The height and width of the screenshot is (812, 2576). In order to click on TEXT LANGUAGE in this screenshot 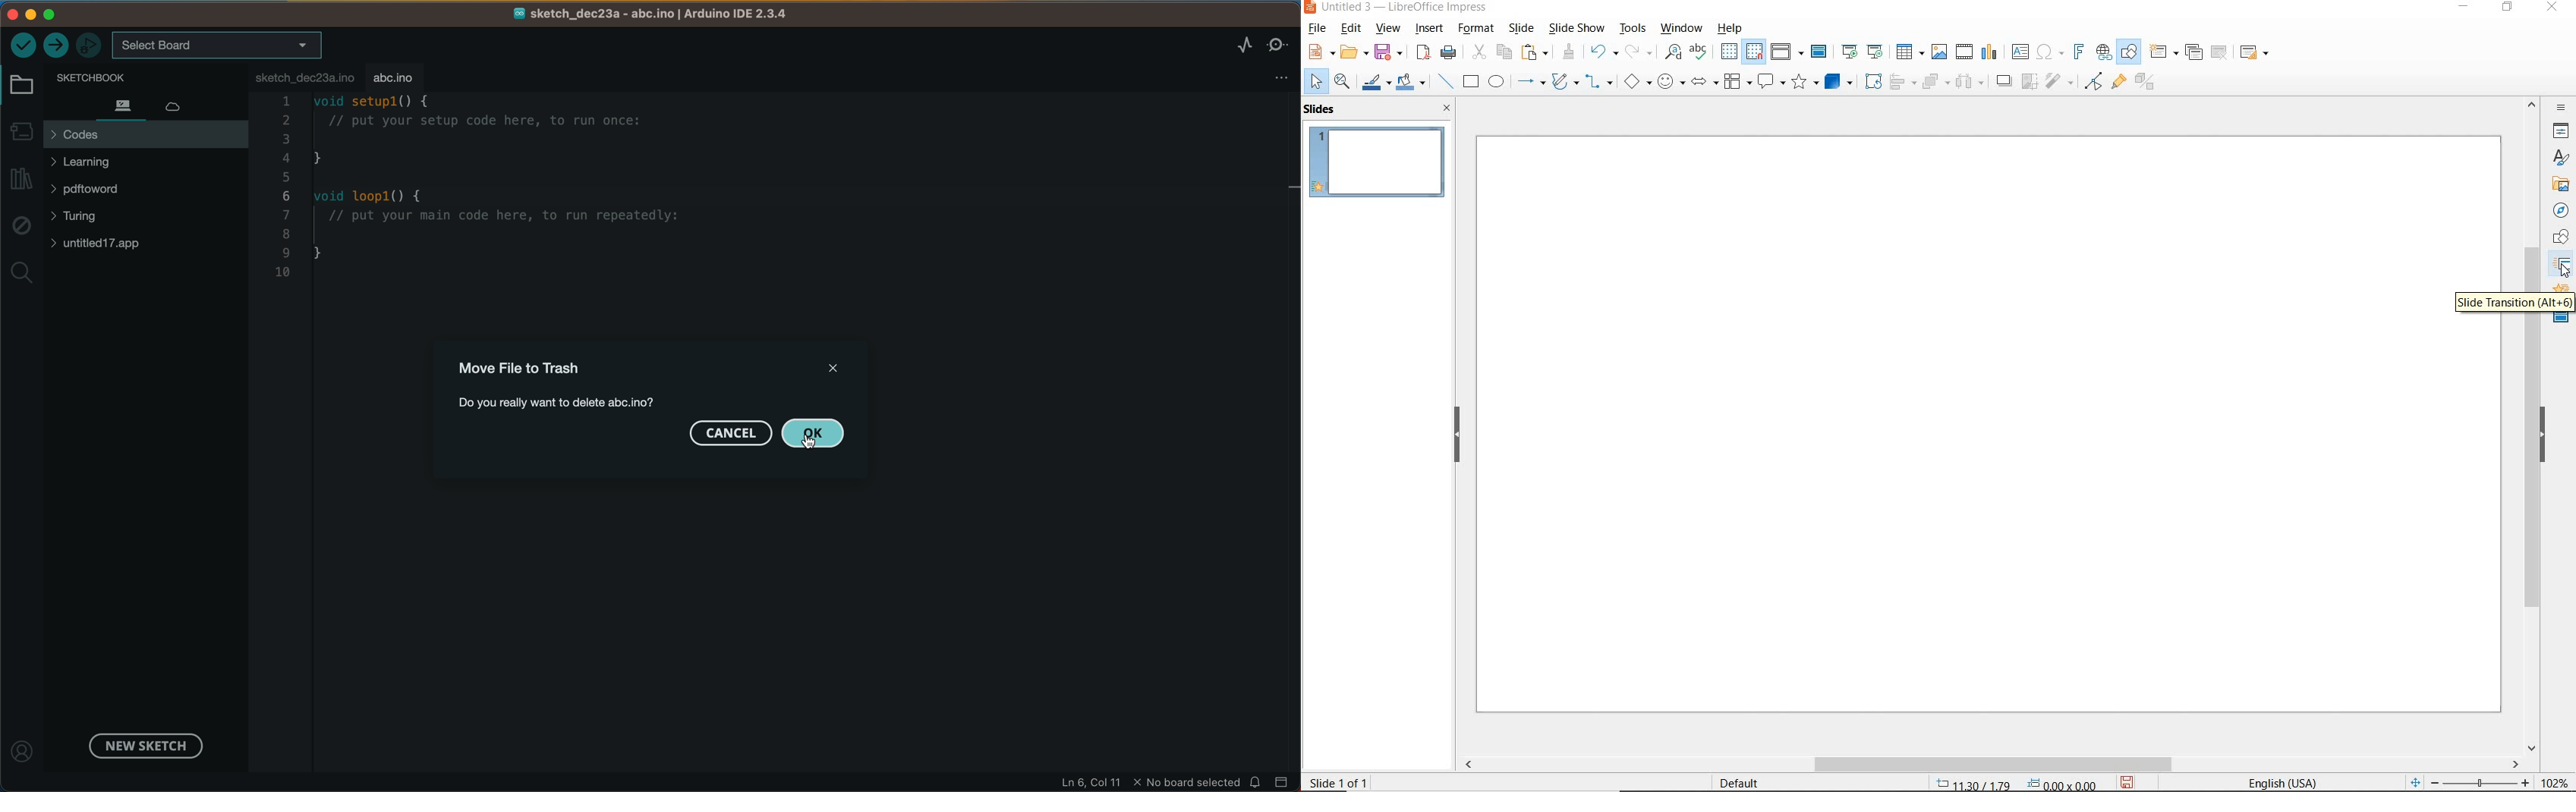, I will do `click(2282, 781)`.